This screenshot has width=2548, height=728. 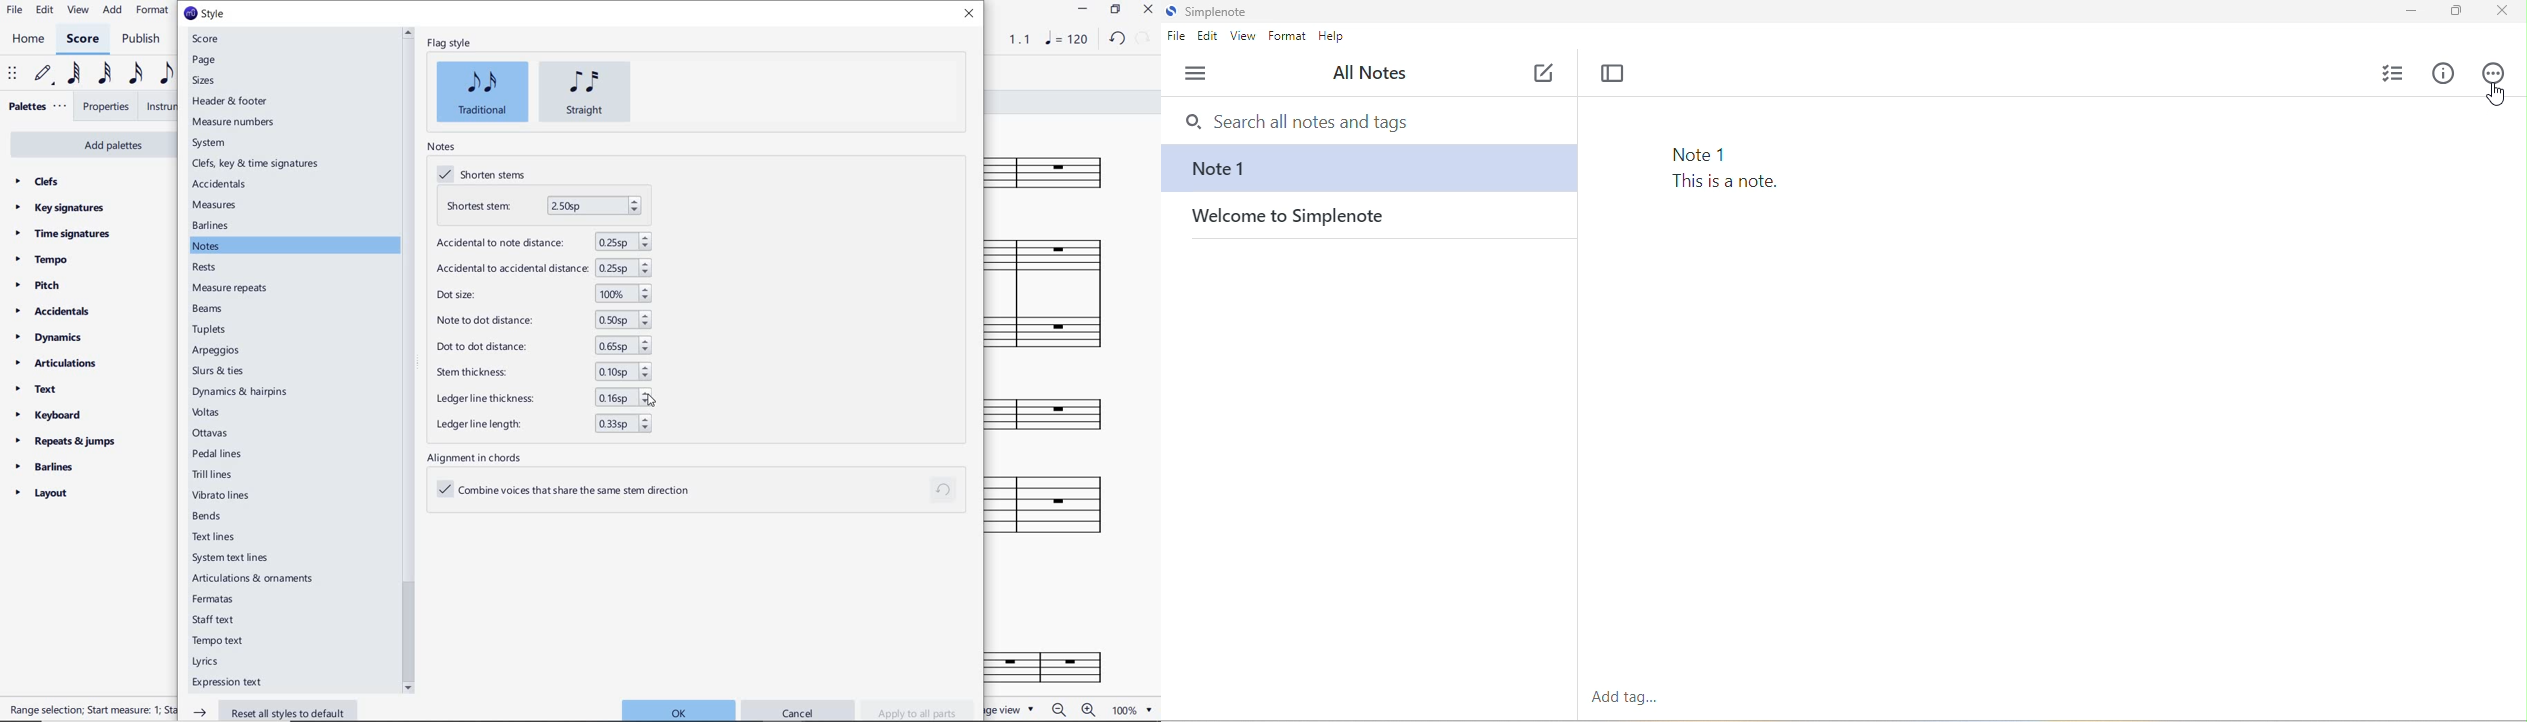 I want to click on accidental to note distance, so click(x=541, y=241).